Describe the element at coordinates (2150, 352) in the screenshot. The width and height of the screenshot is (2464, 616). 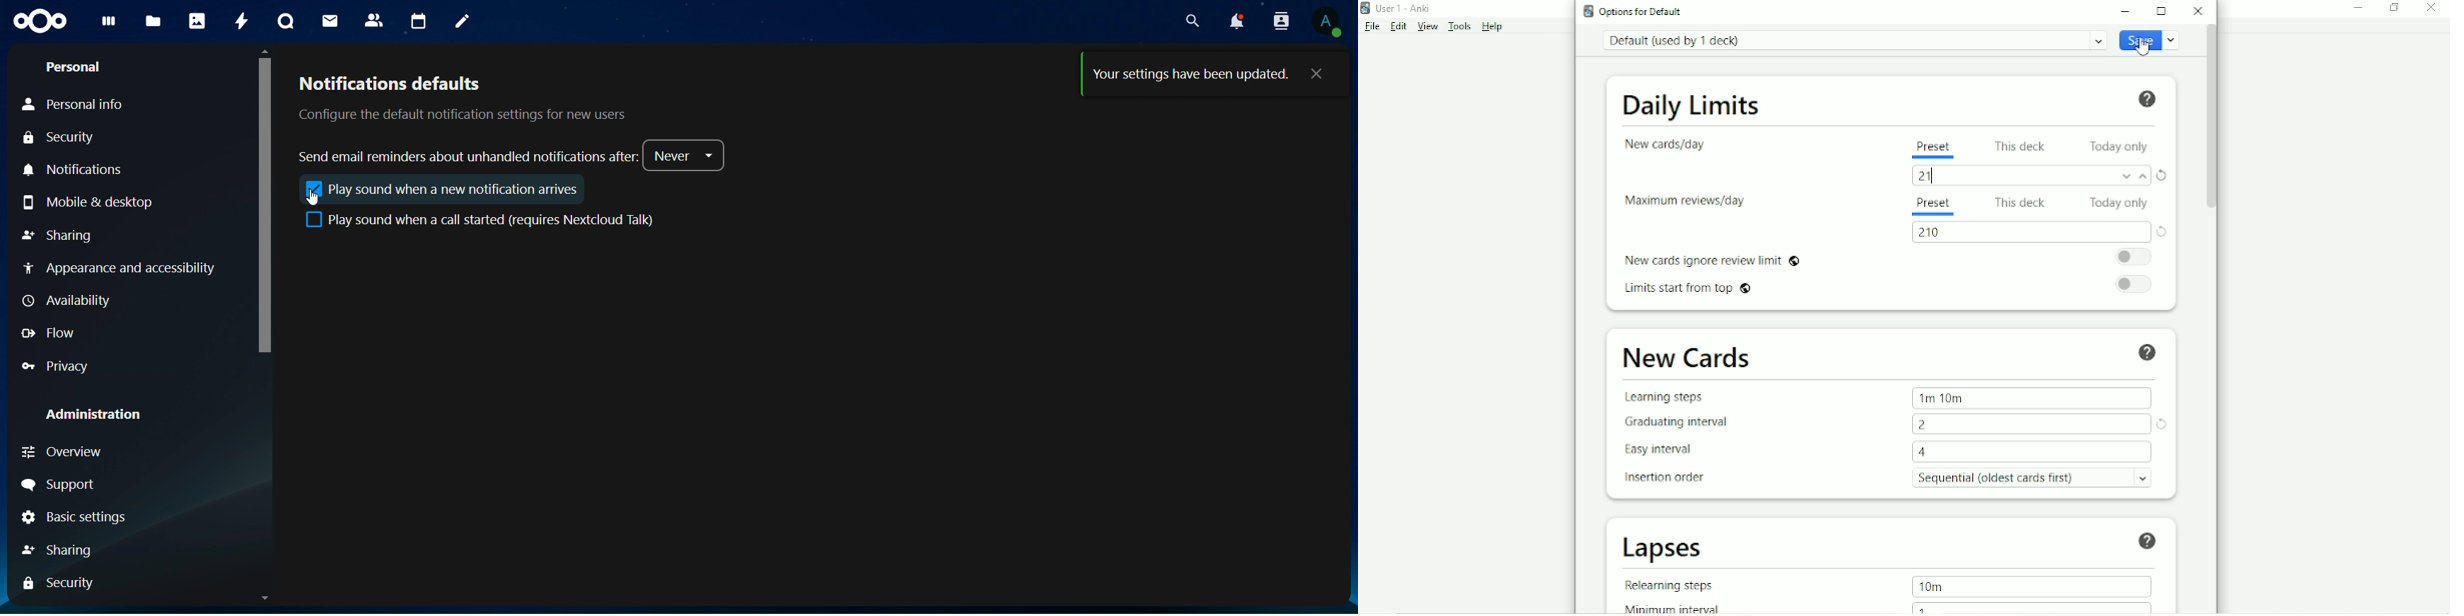
I see `Help` at that location.